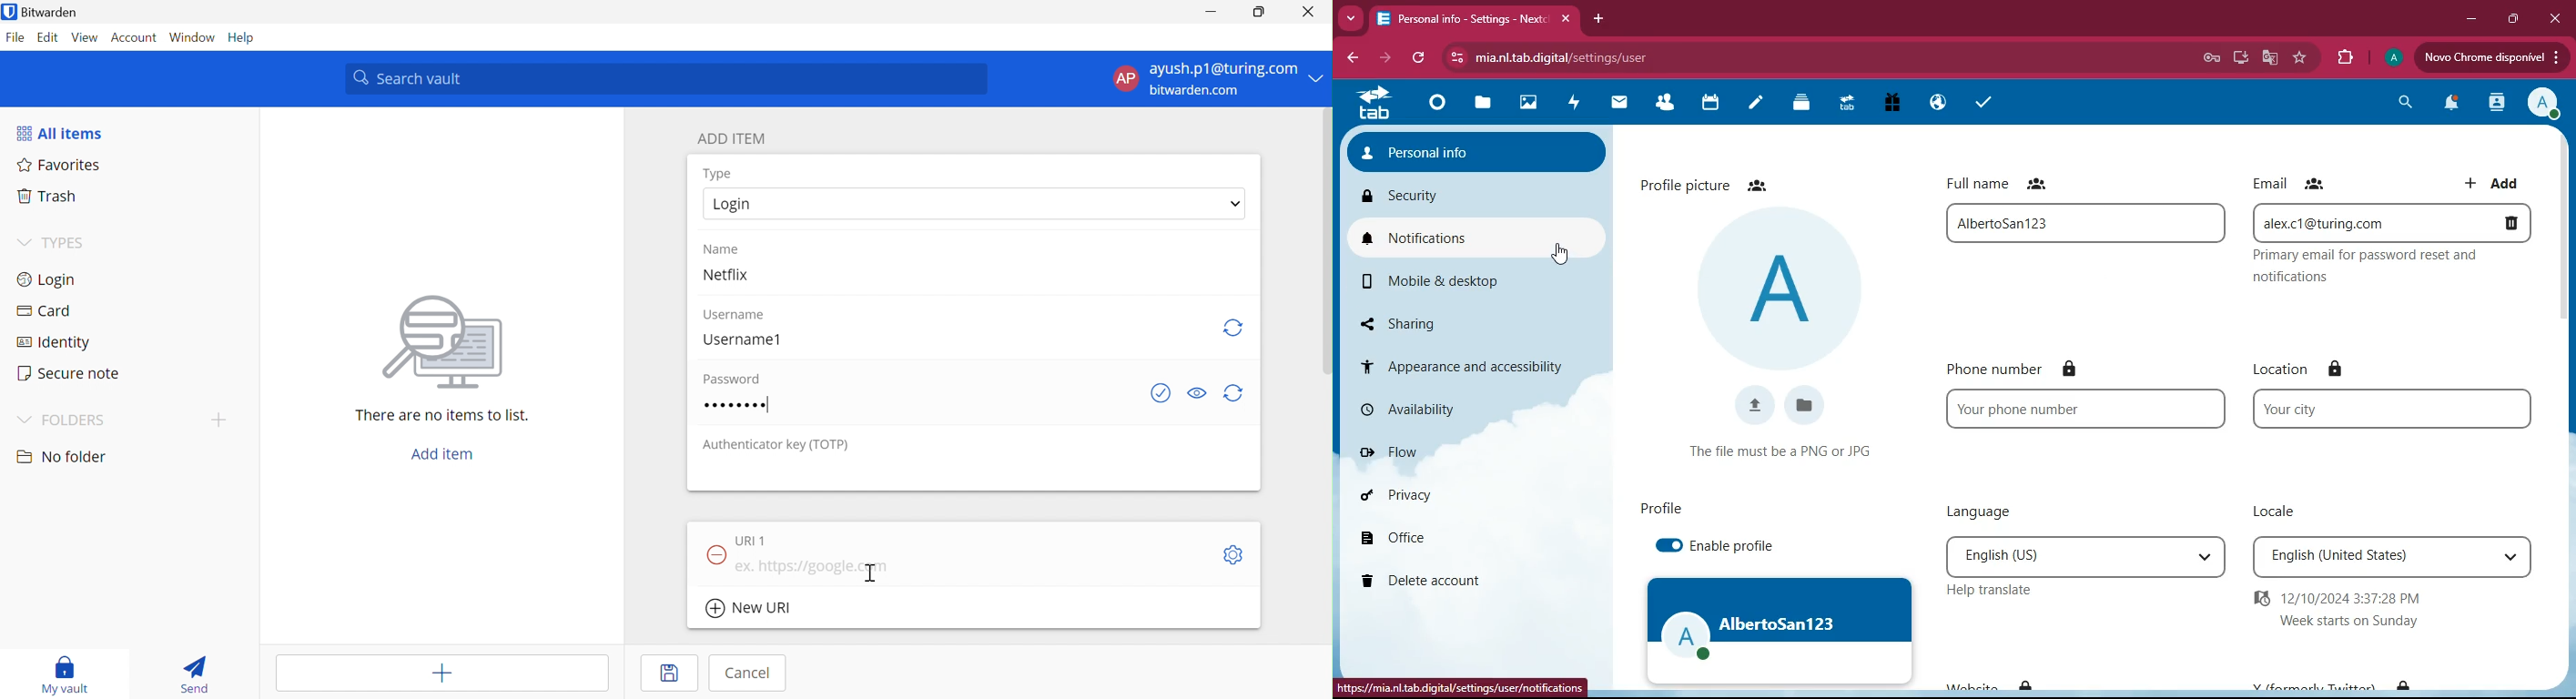  I want to click on View, so click(85, 38).